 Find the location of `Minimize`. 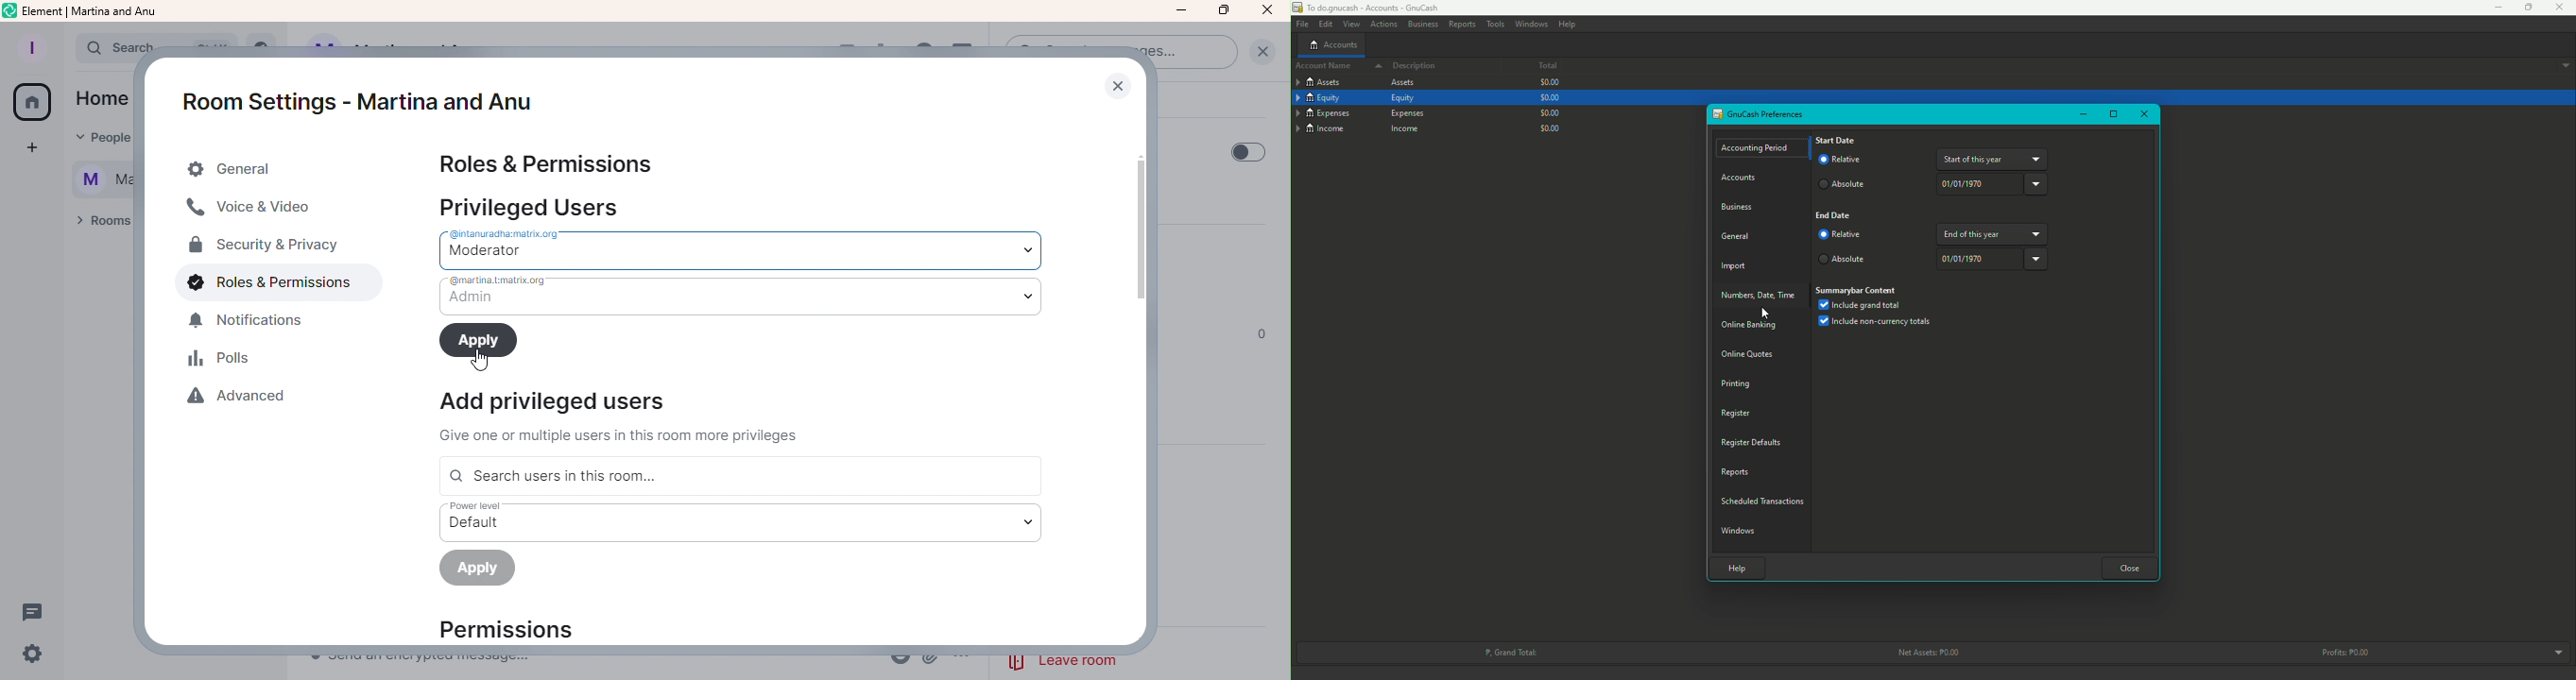

Minimize is located at coordinates (2494, 7).